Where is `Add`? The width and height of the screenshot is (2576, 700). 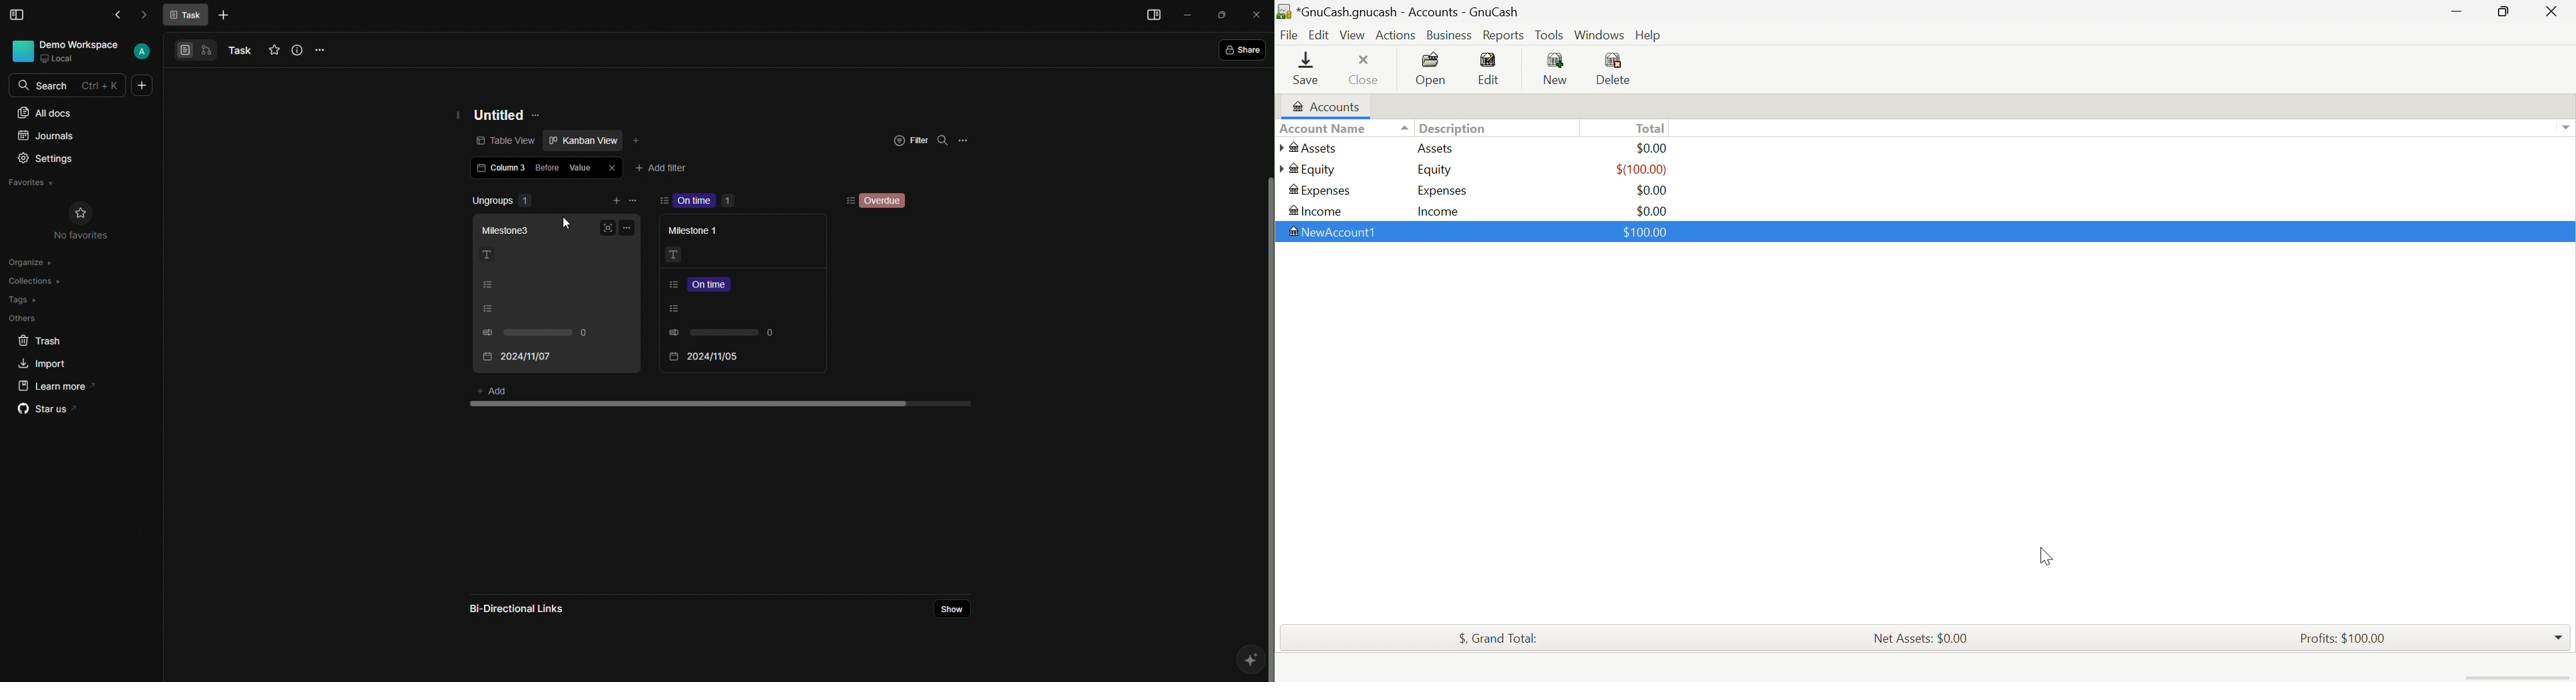
Add is located at coordinates (500, 390).